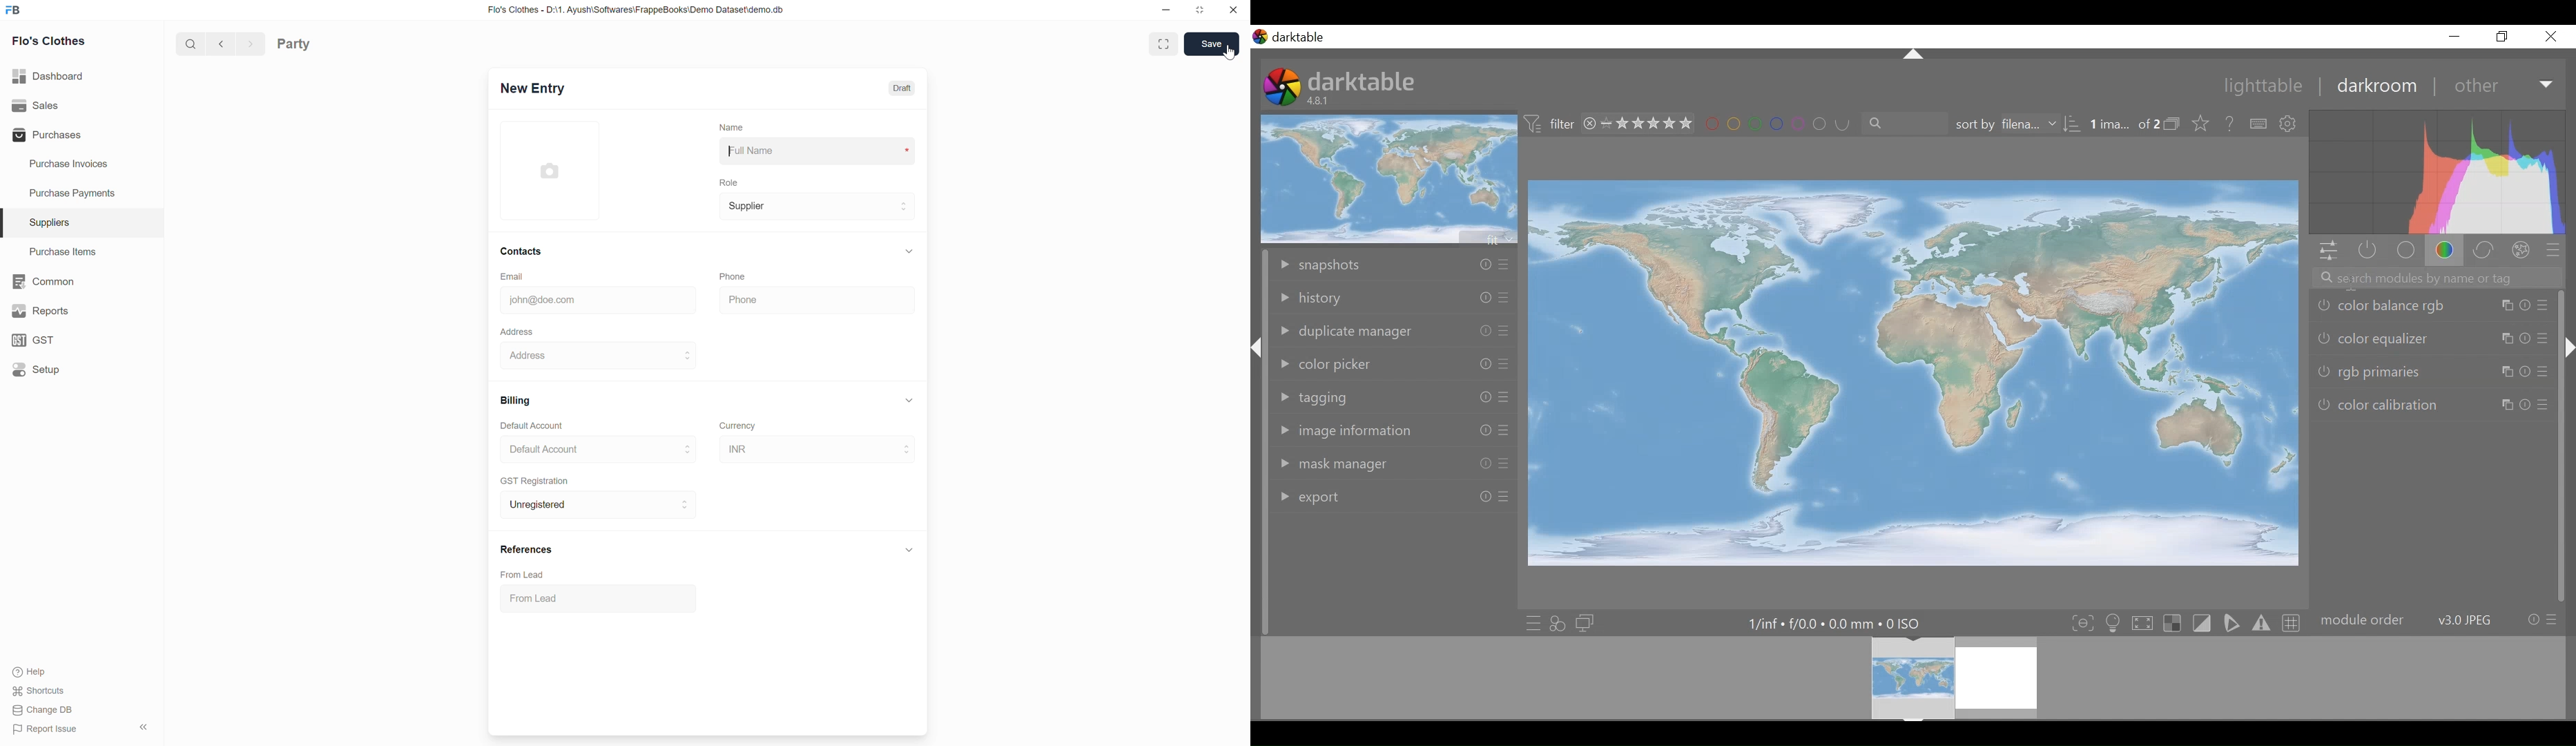  What do you see at coordinates (47, 730) in the screenshot?
I see `Report Issue` at bounding box center [47, 730].